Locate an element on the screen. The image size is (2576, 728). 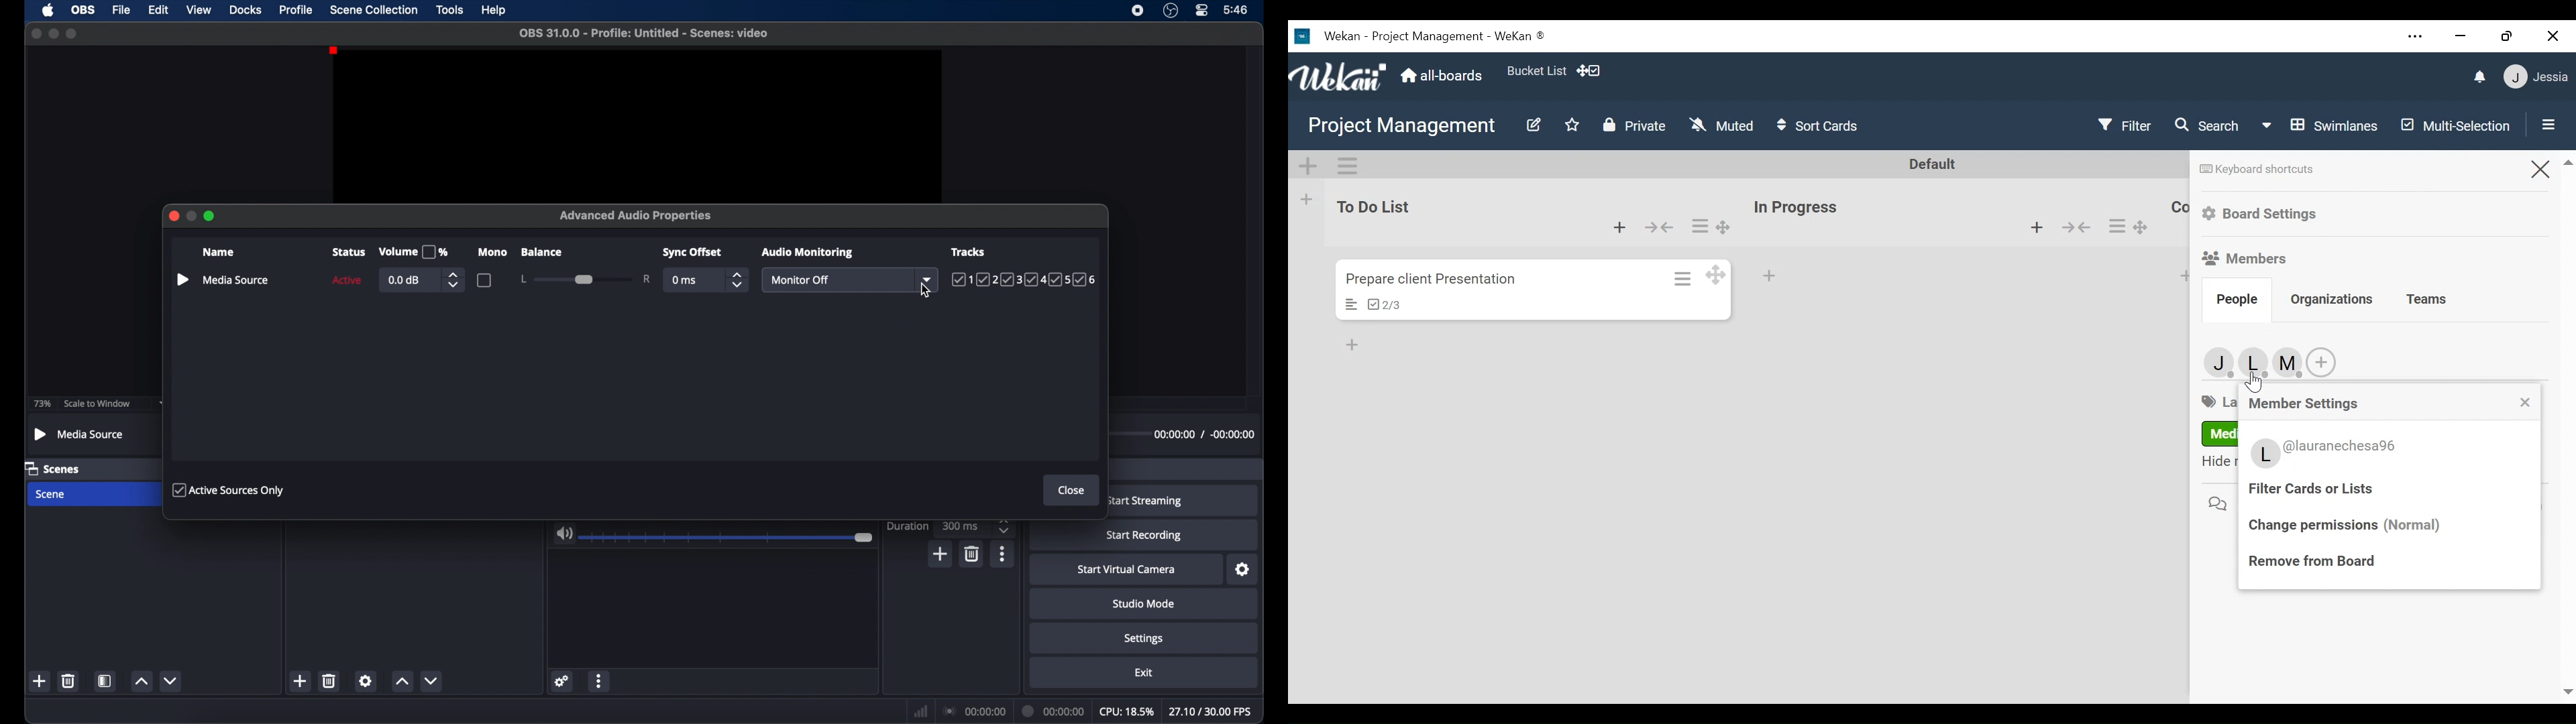
start virtual camera is located at coordinates (1126, 570).